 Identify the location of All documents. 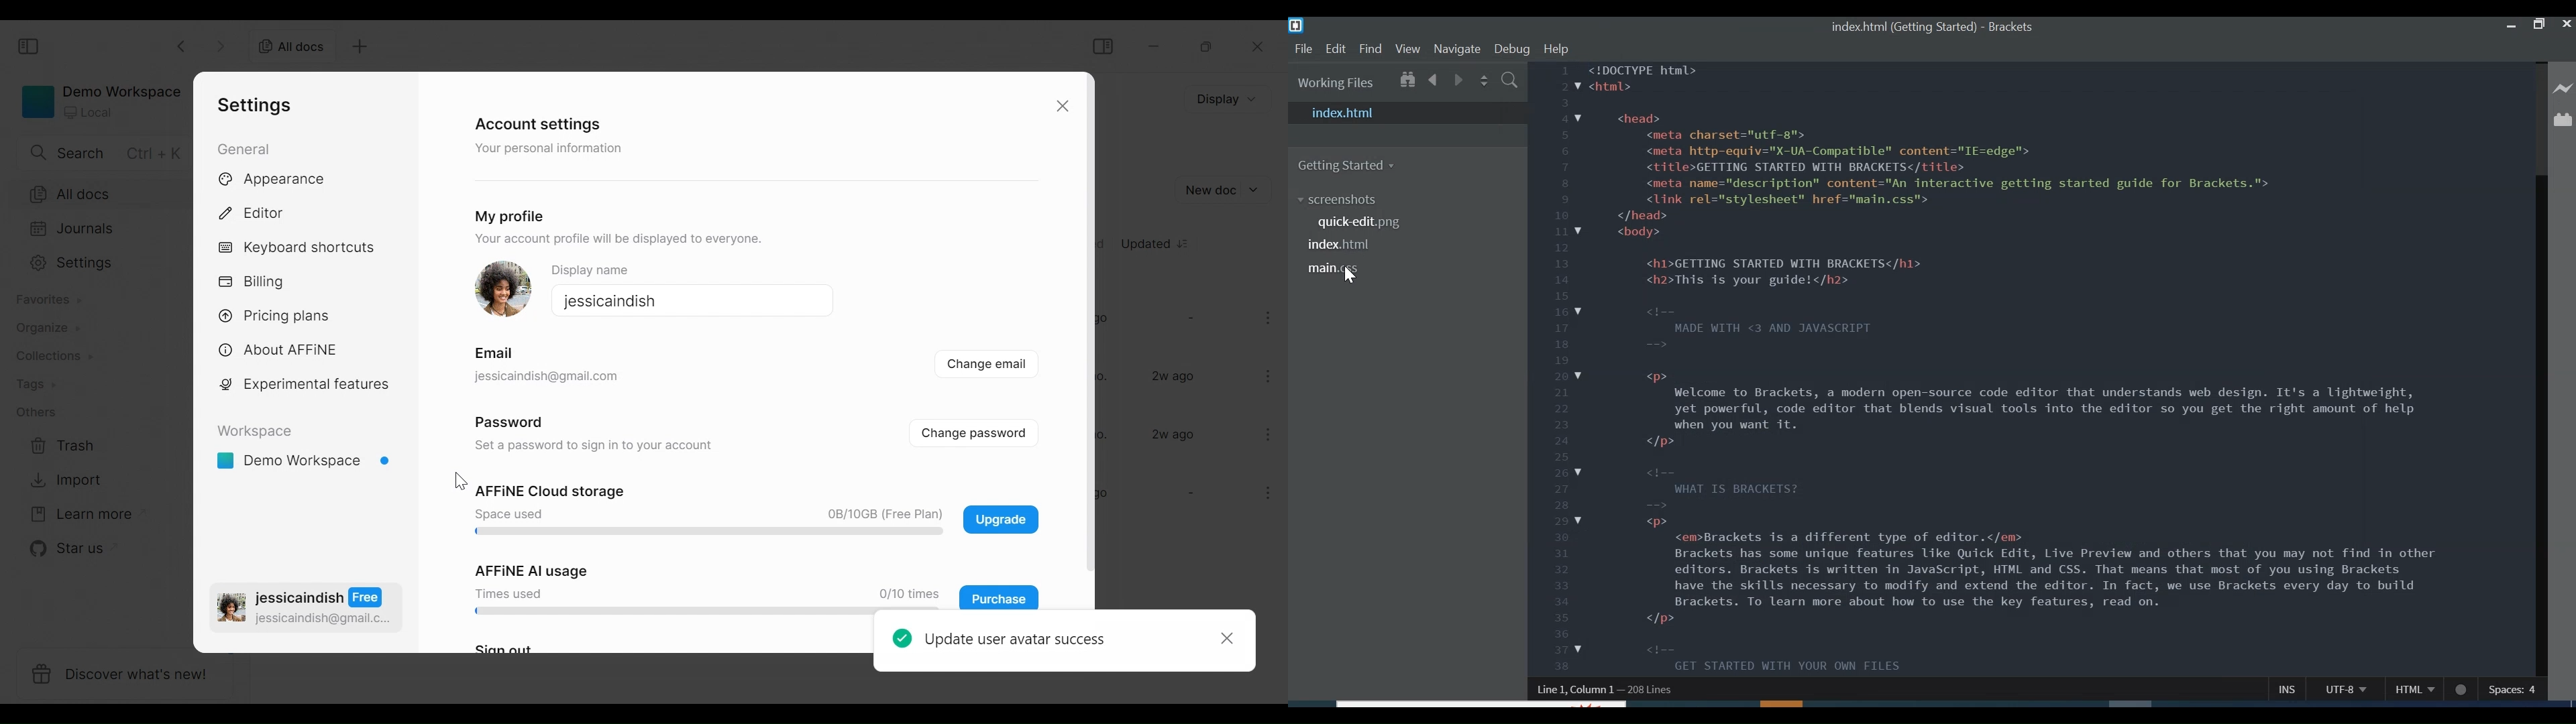
(292, 48).